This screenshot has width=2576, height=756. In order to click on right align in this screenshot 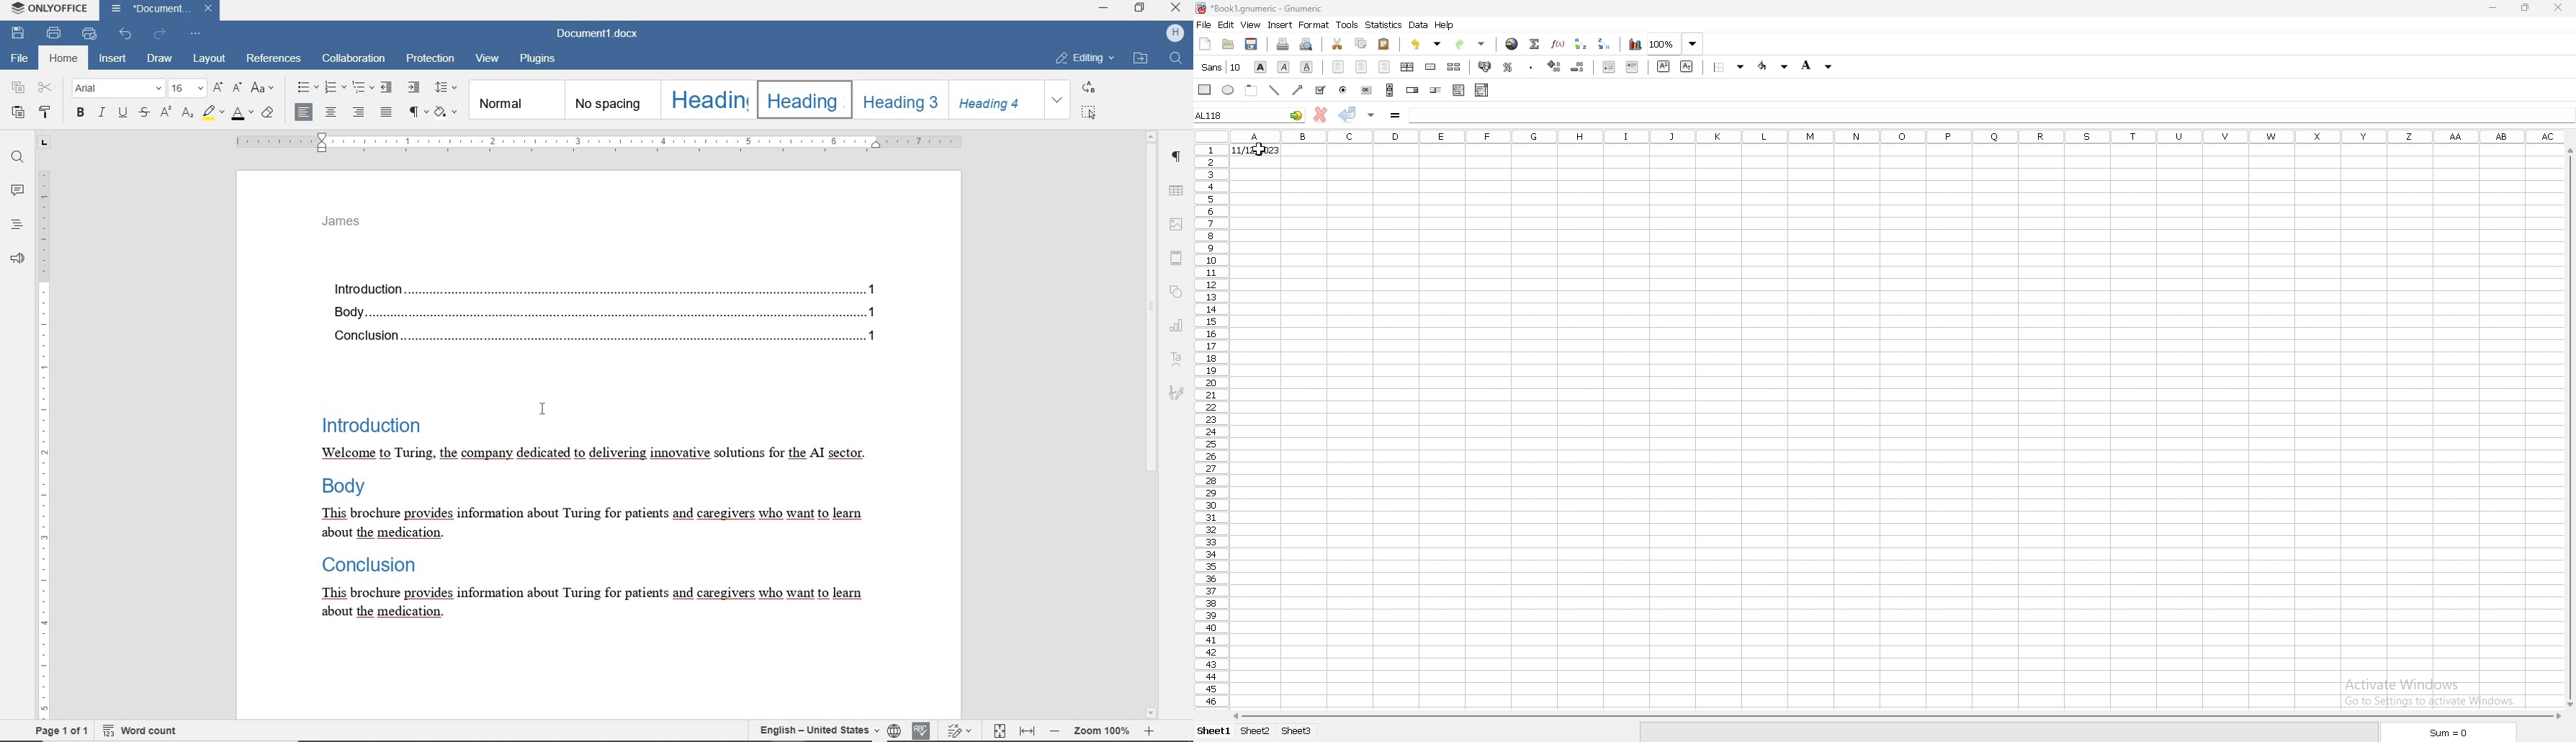, I will do `click(1384, 67)`.